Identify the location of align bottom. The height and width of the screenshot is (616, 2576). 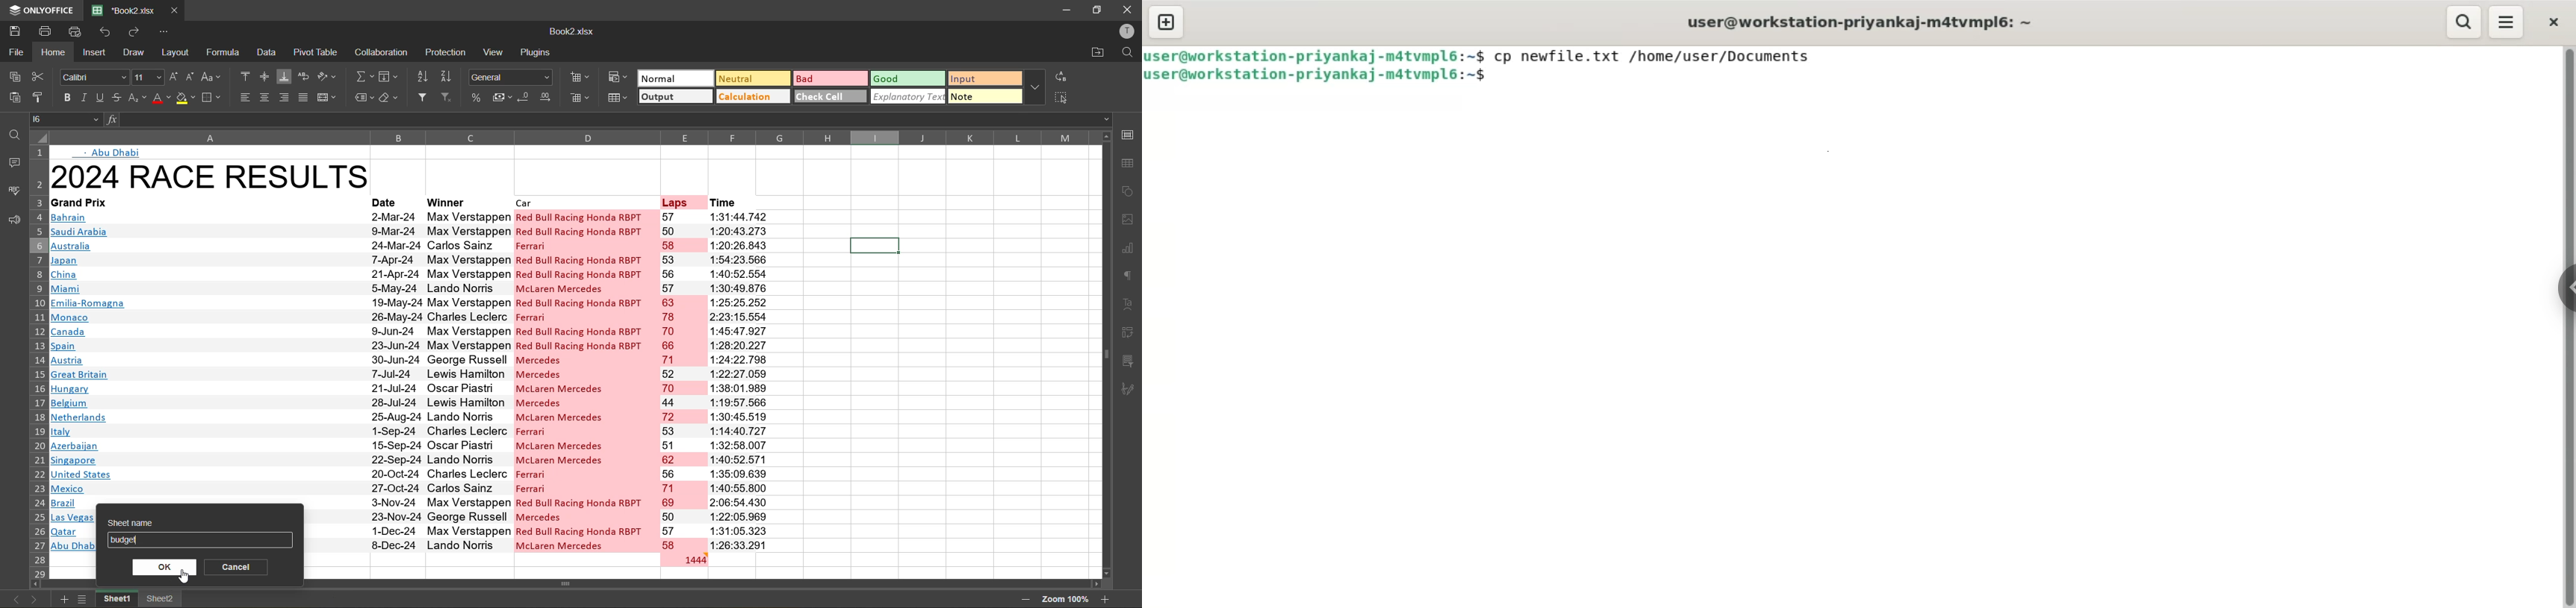
(285, 75).